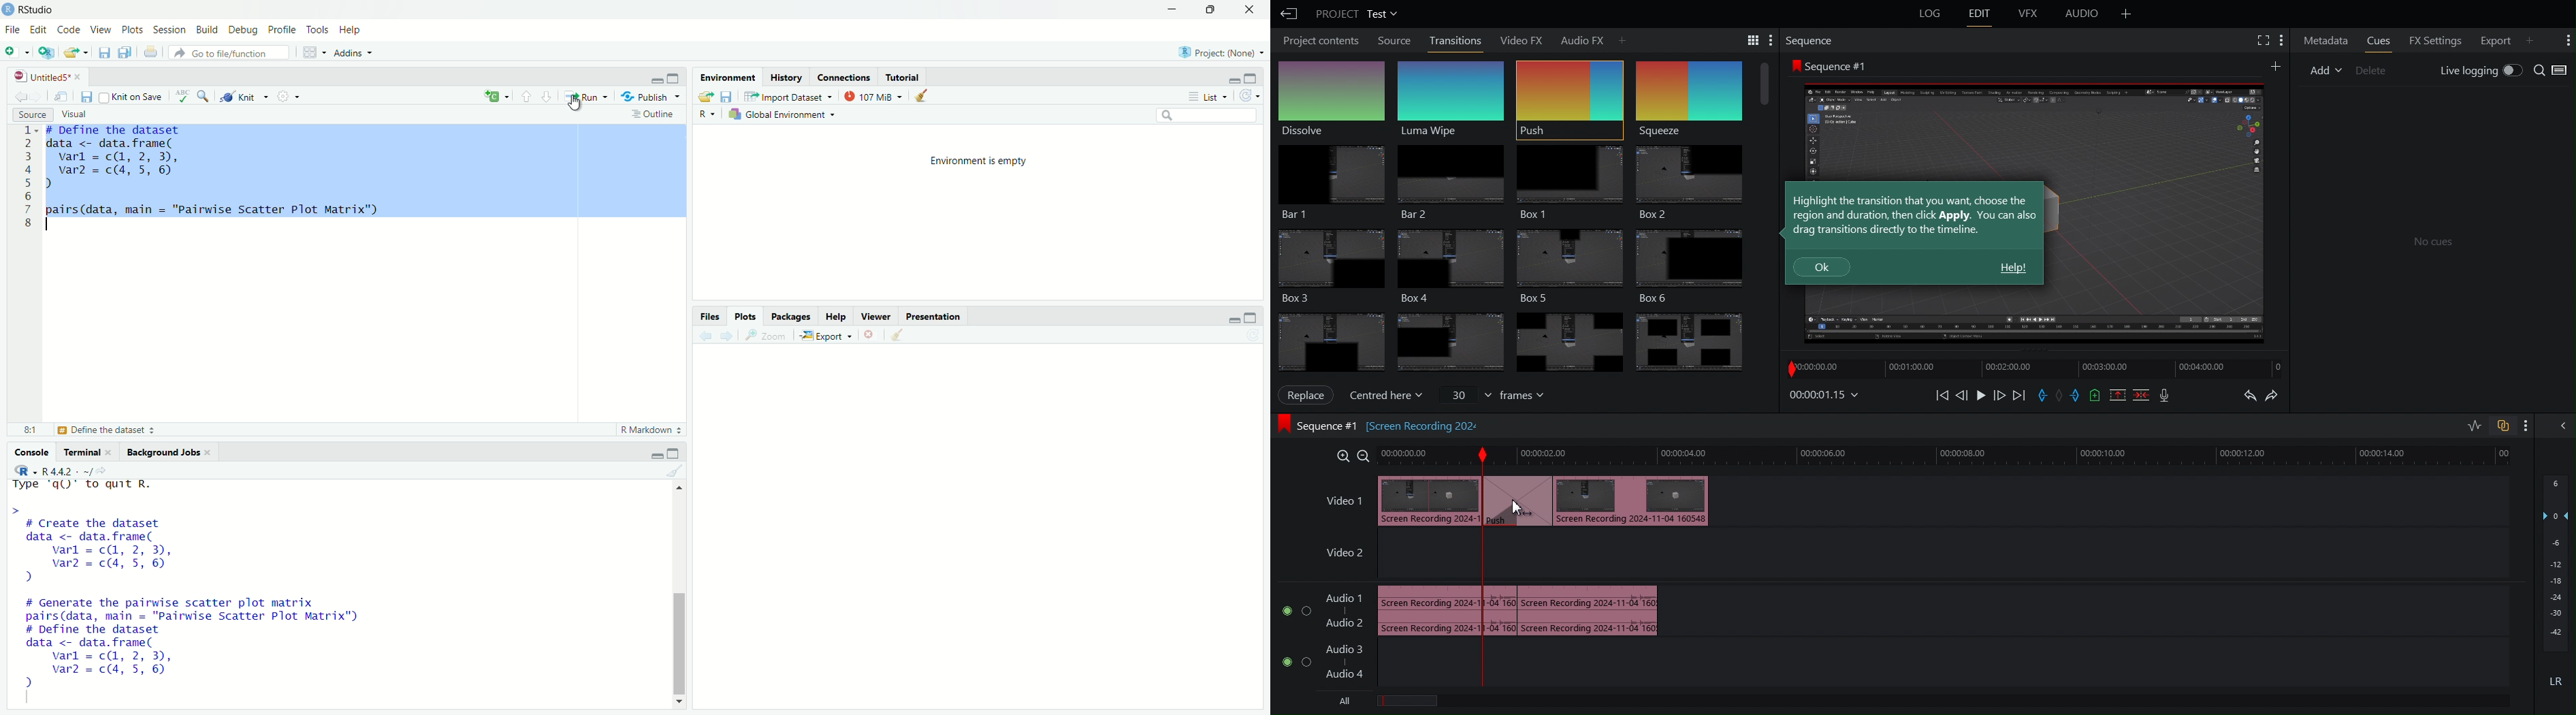  What do you see at coordinates (786, 77) in the screenshot?
I see `History` at bounding box center [786, 77].